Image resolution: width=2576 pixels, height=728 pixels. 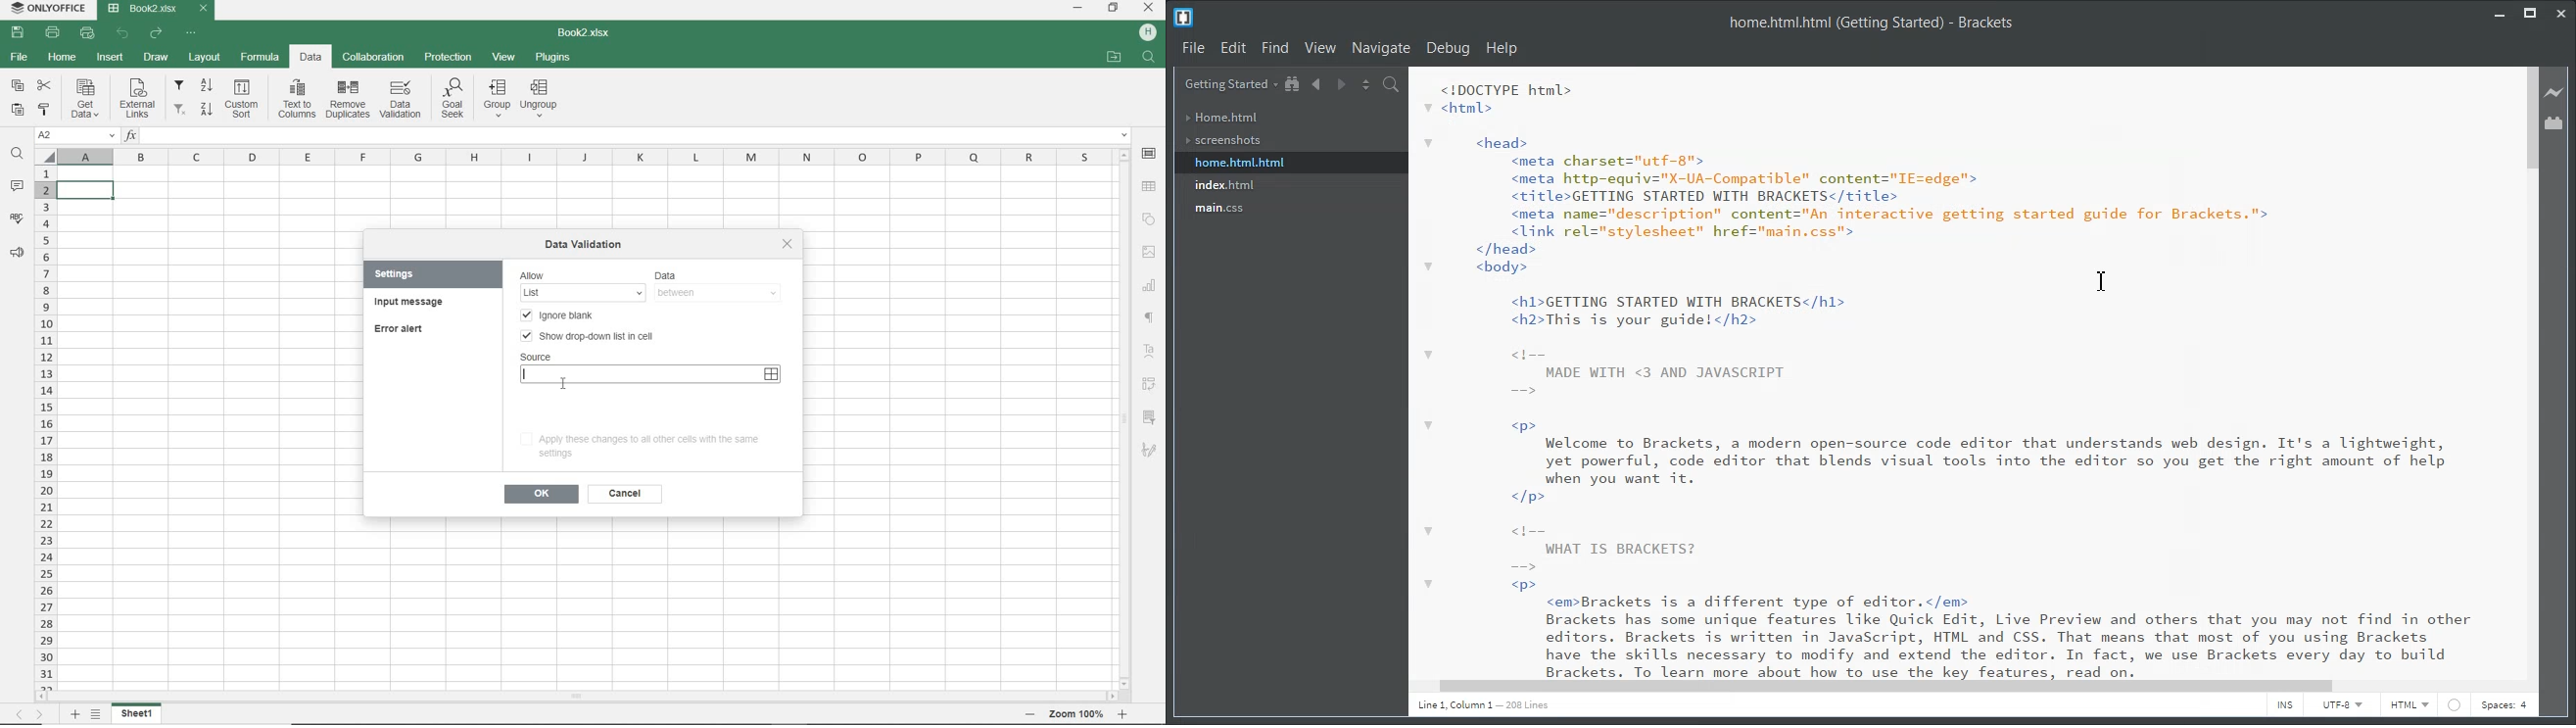 I want to click on SCROLLBAR, so click(x=1125, y=415).